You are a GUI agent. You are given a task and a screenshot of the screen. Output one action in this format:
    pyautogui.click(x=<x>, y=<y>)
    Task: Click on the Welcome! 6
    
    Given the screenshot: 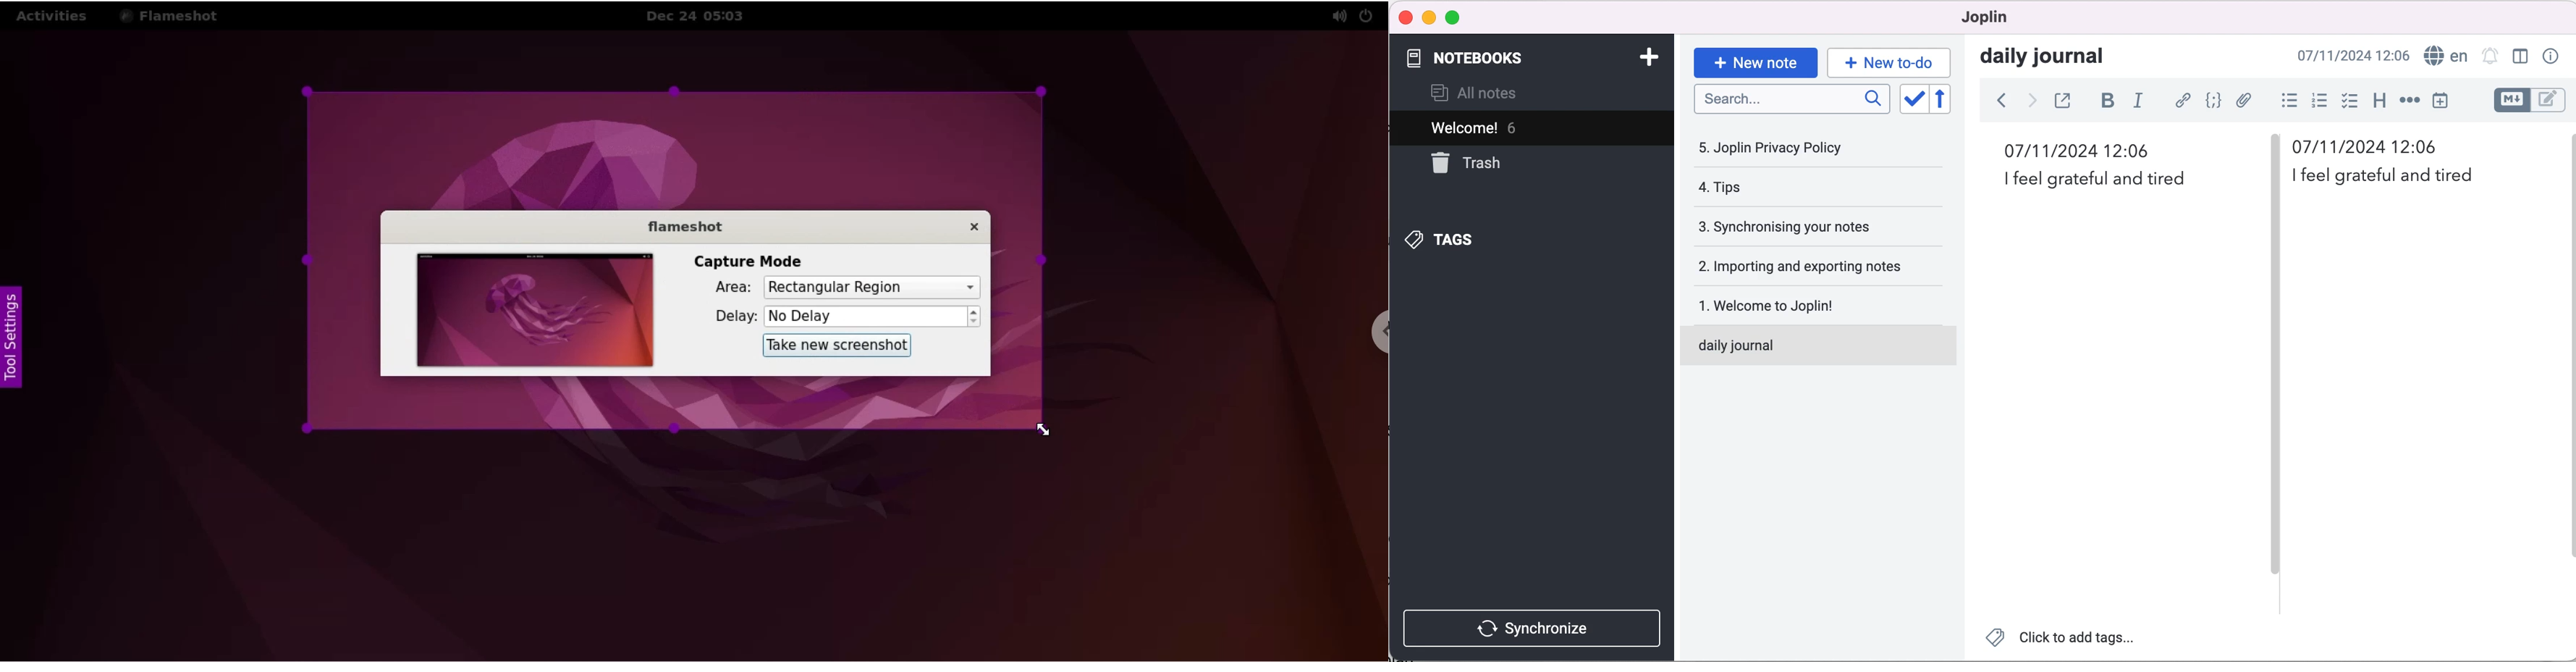 What is the action you would take?
    pyautogui.click(x=1505, y=130)
    